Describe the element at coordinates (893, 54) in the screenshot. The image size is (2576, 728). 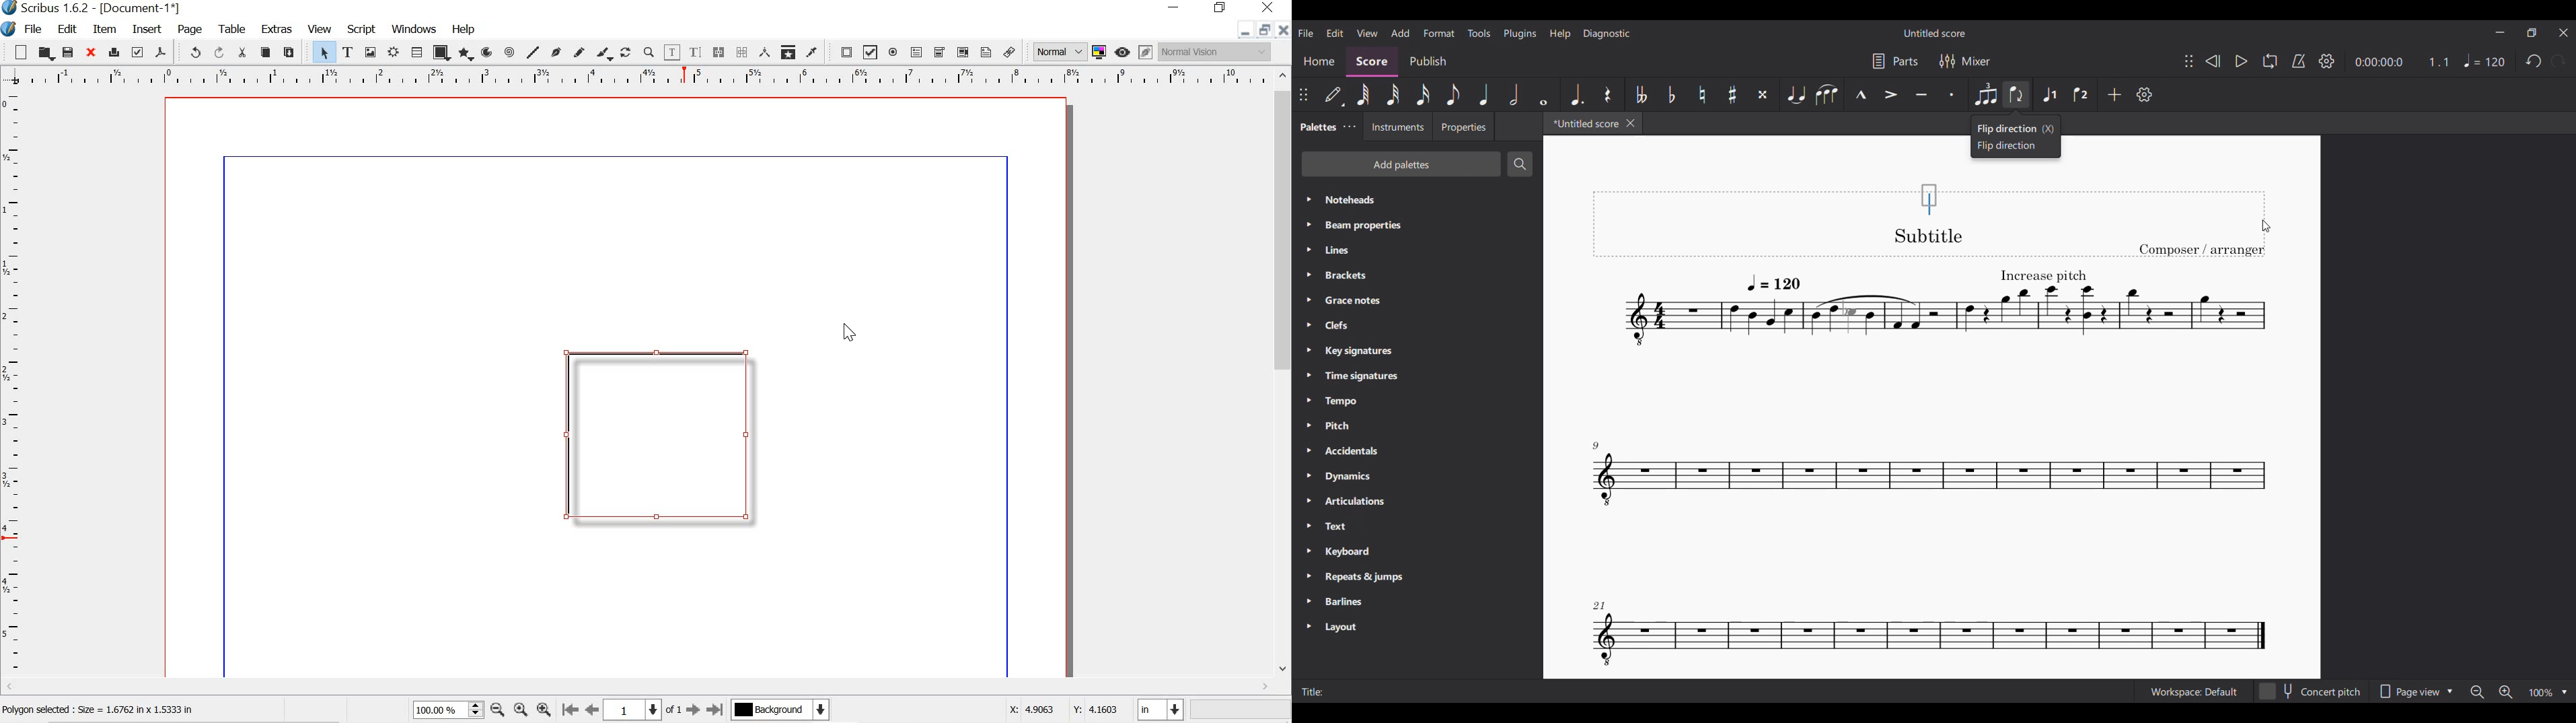
I see `pdf radio button` at that location.